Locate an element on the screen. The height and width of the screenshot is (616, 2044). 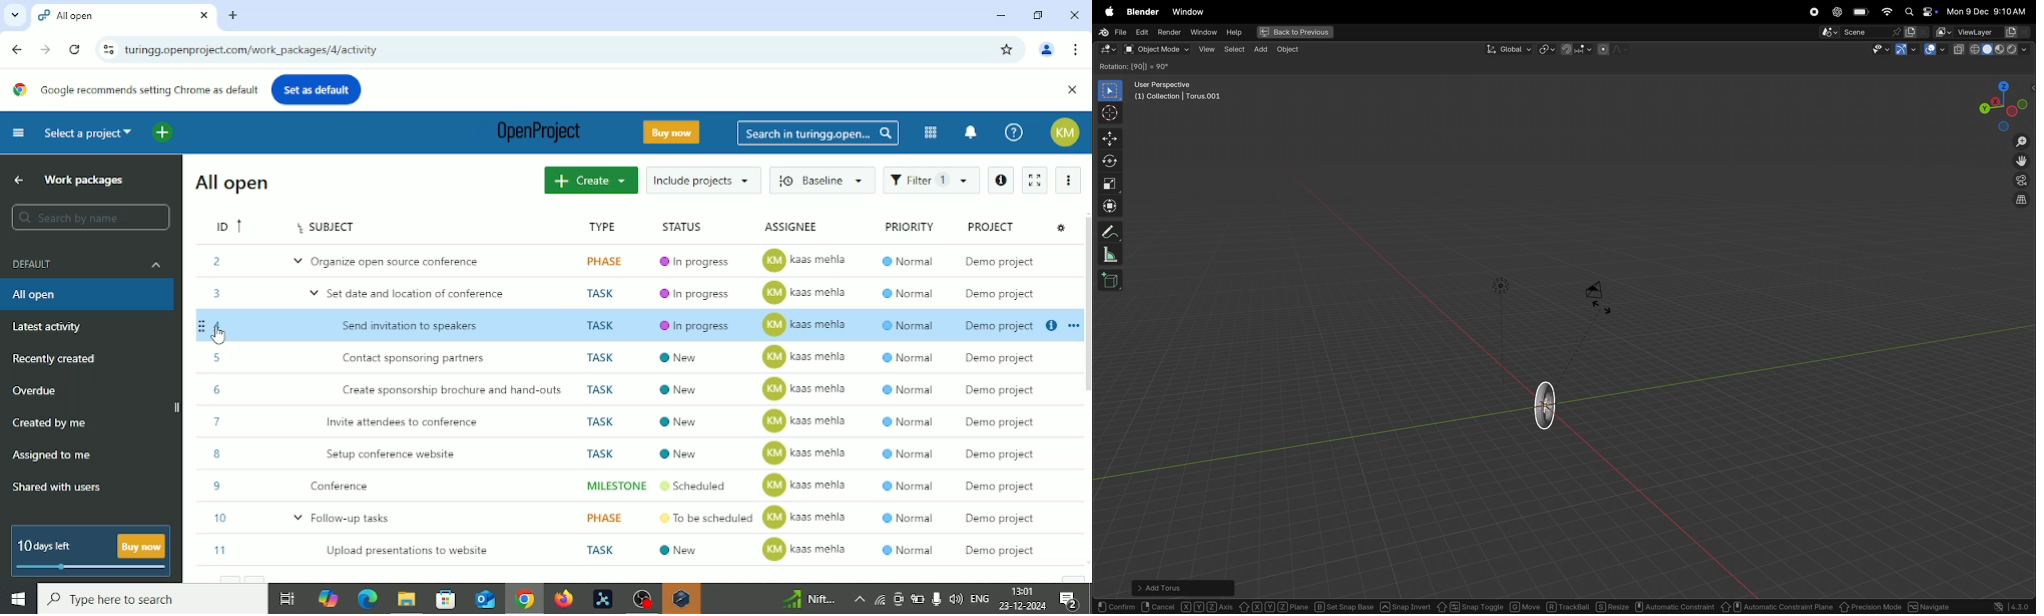
edit is located at coordinates (1140, 31).